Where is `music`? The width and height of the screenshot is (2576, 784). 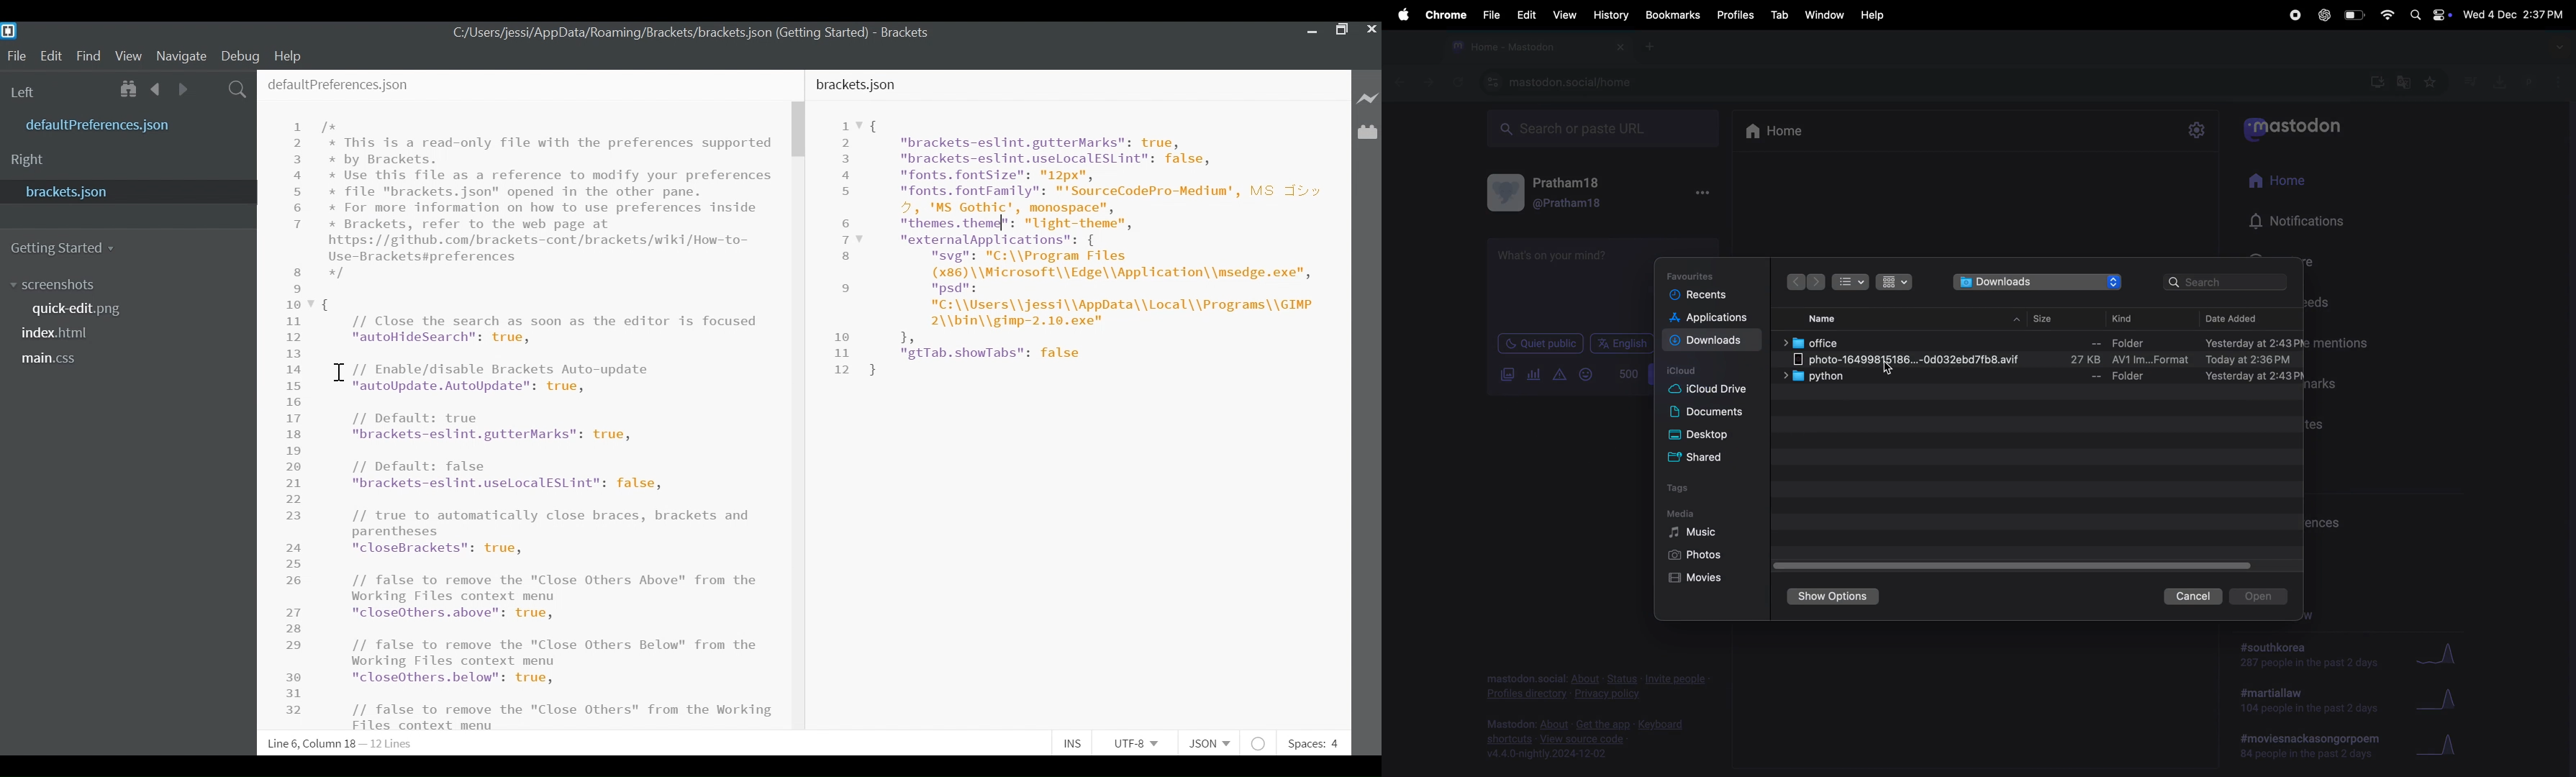
music is located at coordinates (1696, 532).